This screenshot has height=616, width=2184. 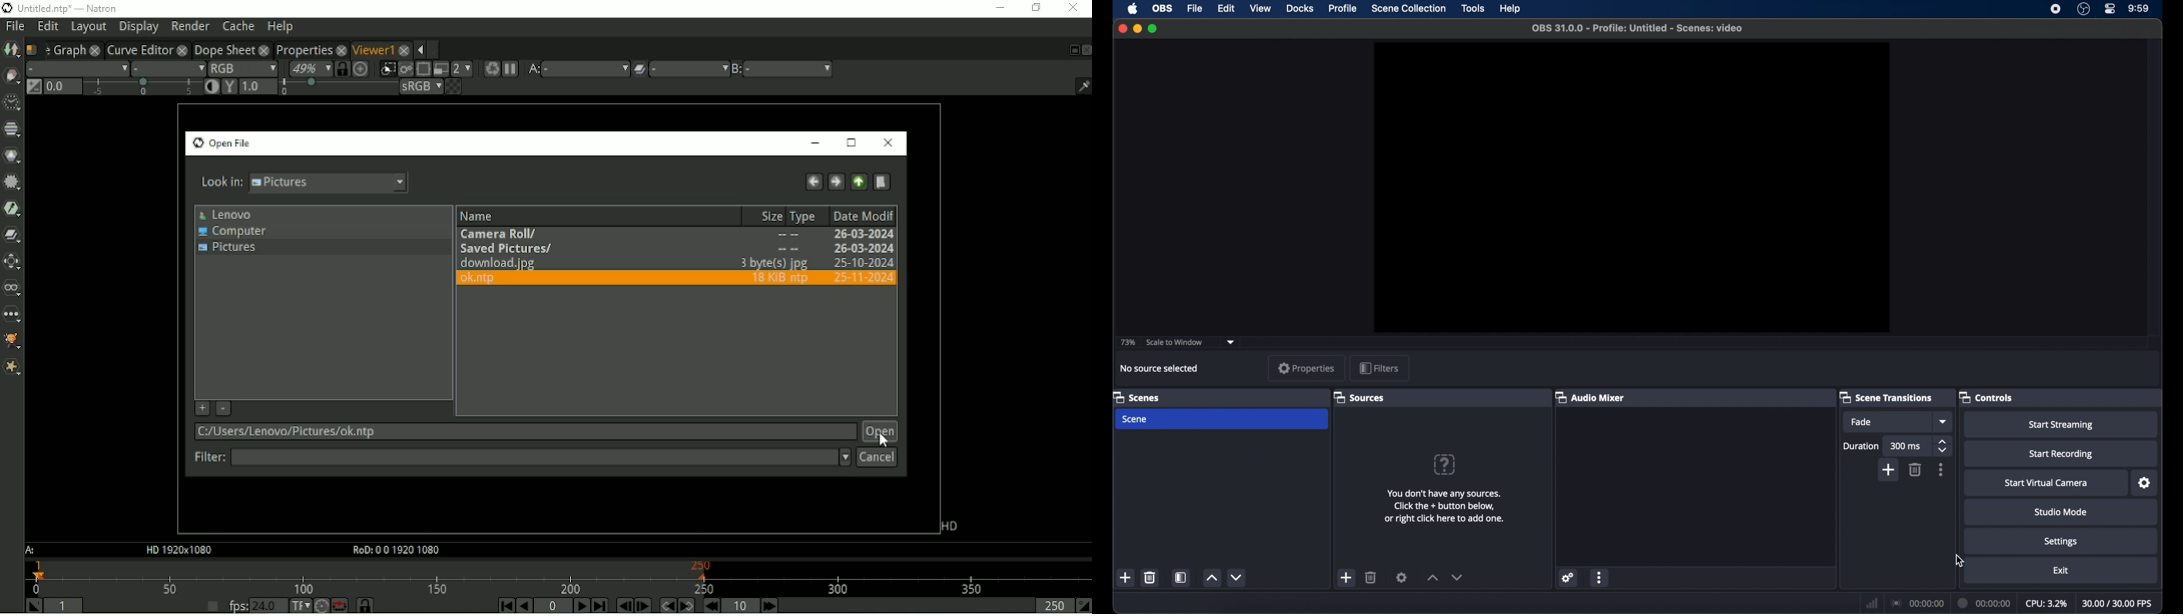 I want to click on scenes, so click(x=1136, y=397).